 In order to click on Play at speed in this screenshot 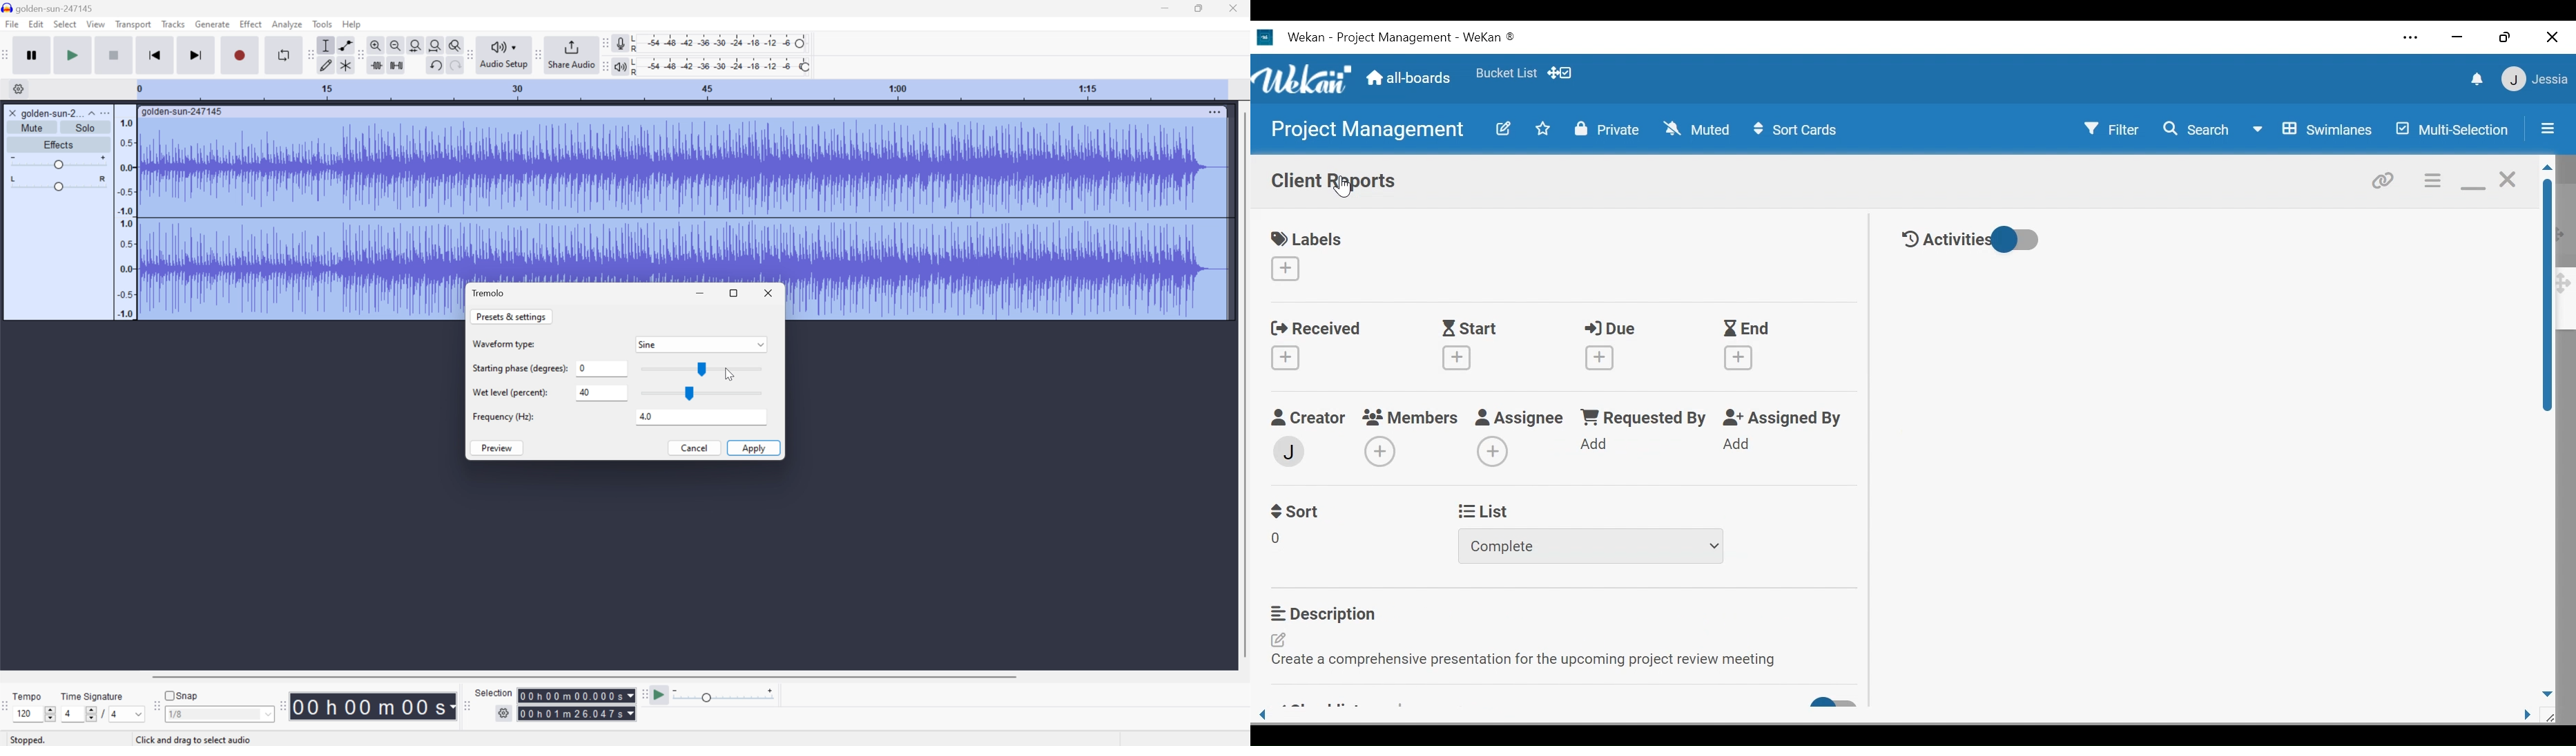, I will do `click(662, 693)`.